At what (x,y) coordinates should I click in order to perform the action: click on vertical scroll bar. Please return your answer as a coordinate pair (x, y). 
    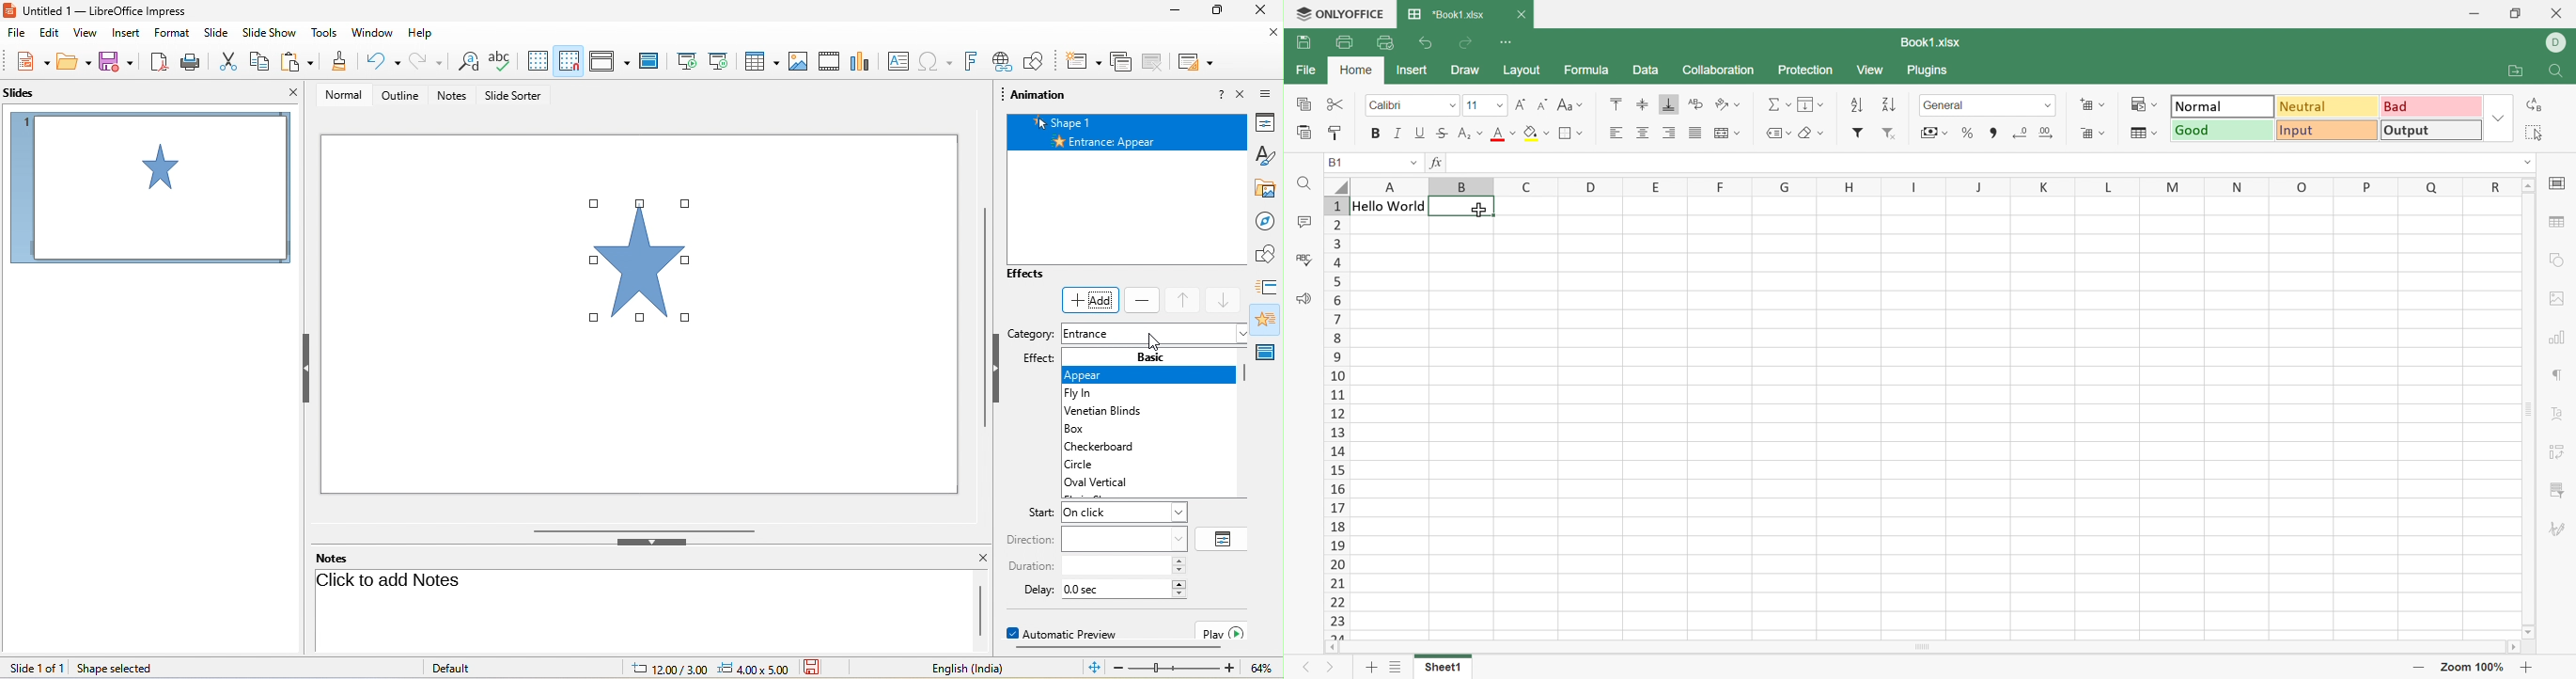
    Looking at the image, I should click on (1247, 378).